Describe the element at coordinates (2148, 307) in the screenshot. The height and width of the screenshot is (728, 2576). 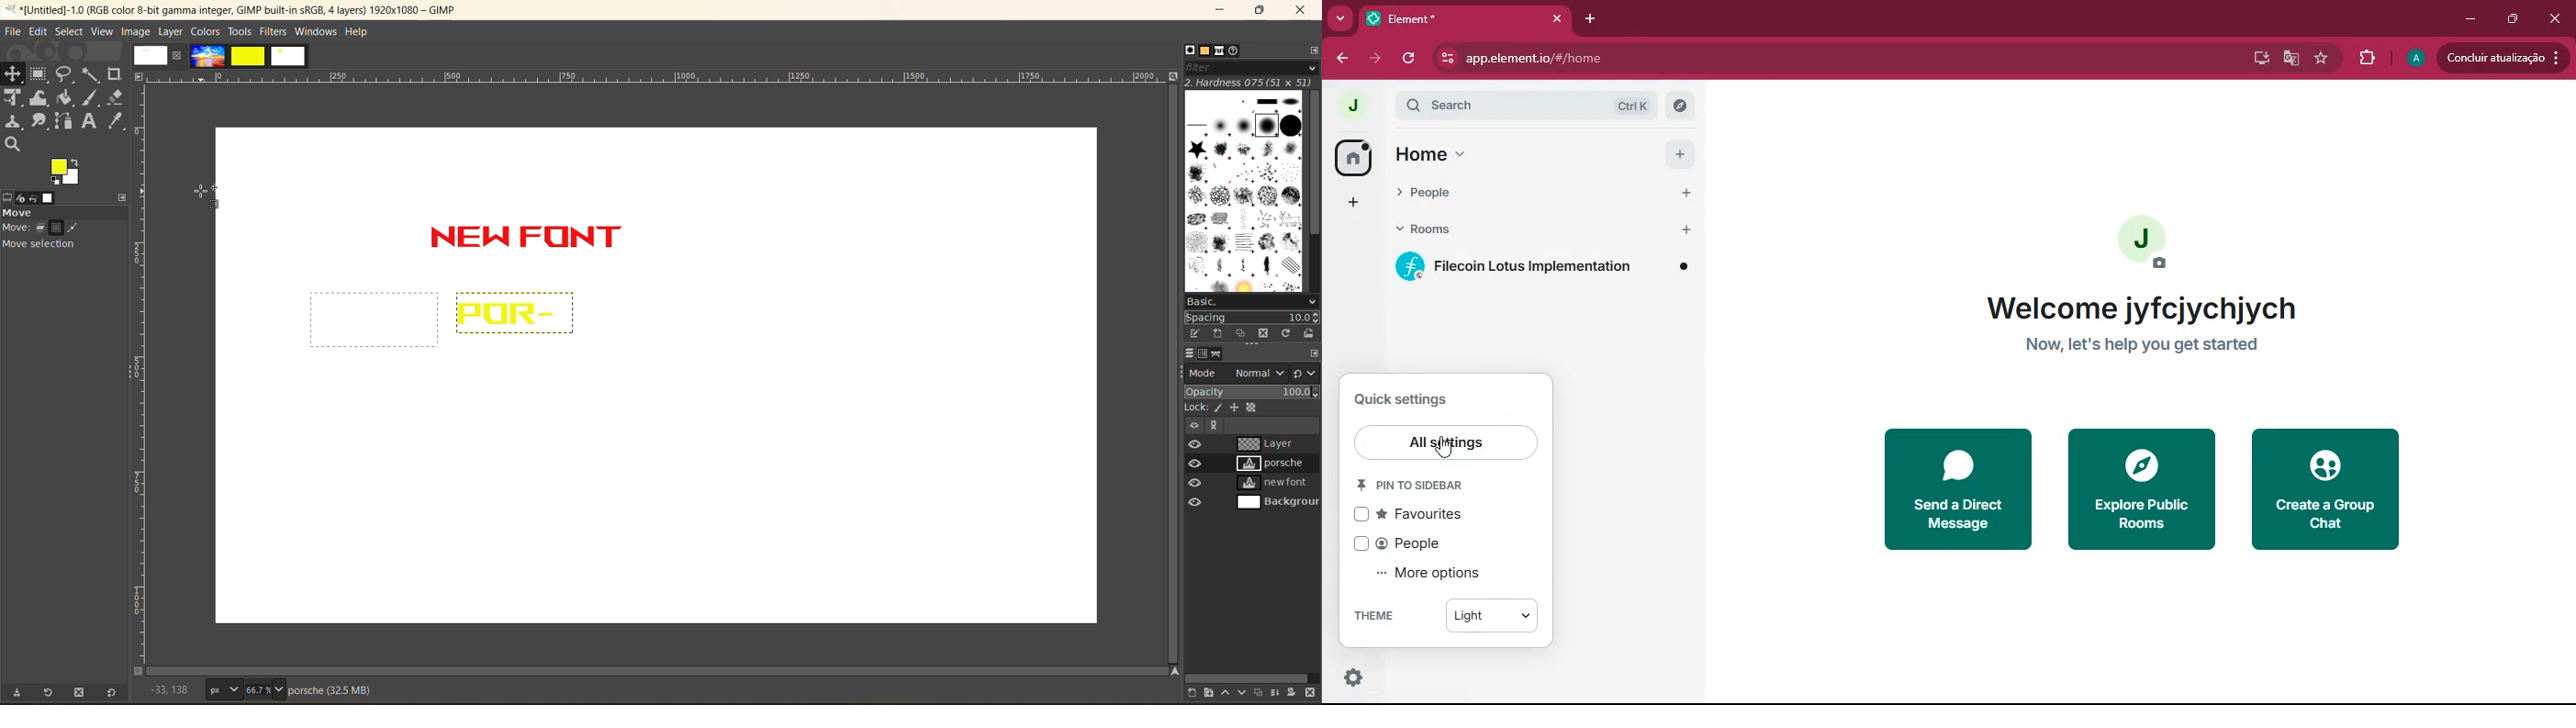
I see `welcome jyfcjychjych` at that location.